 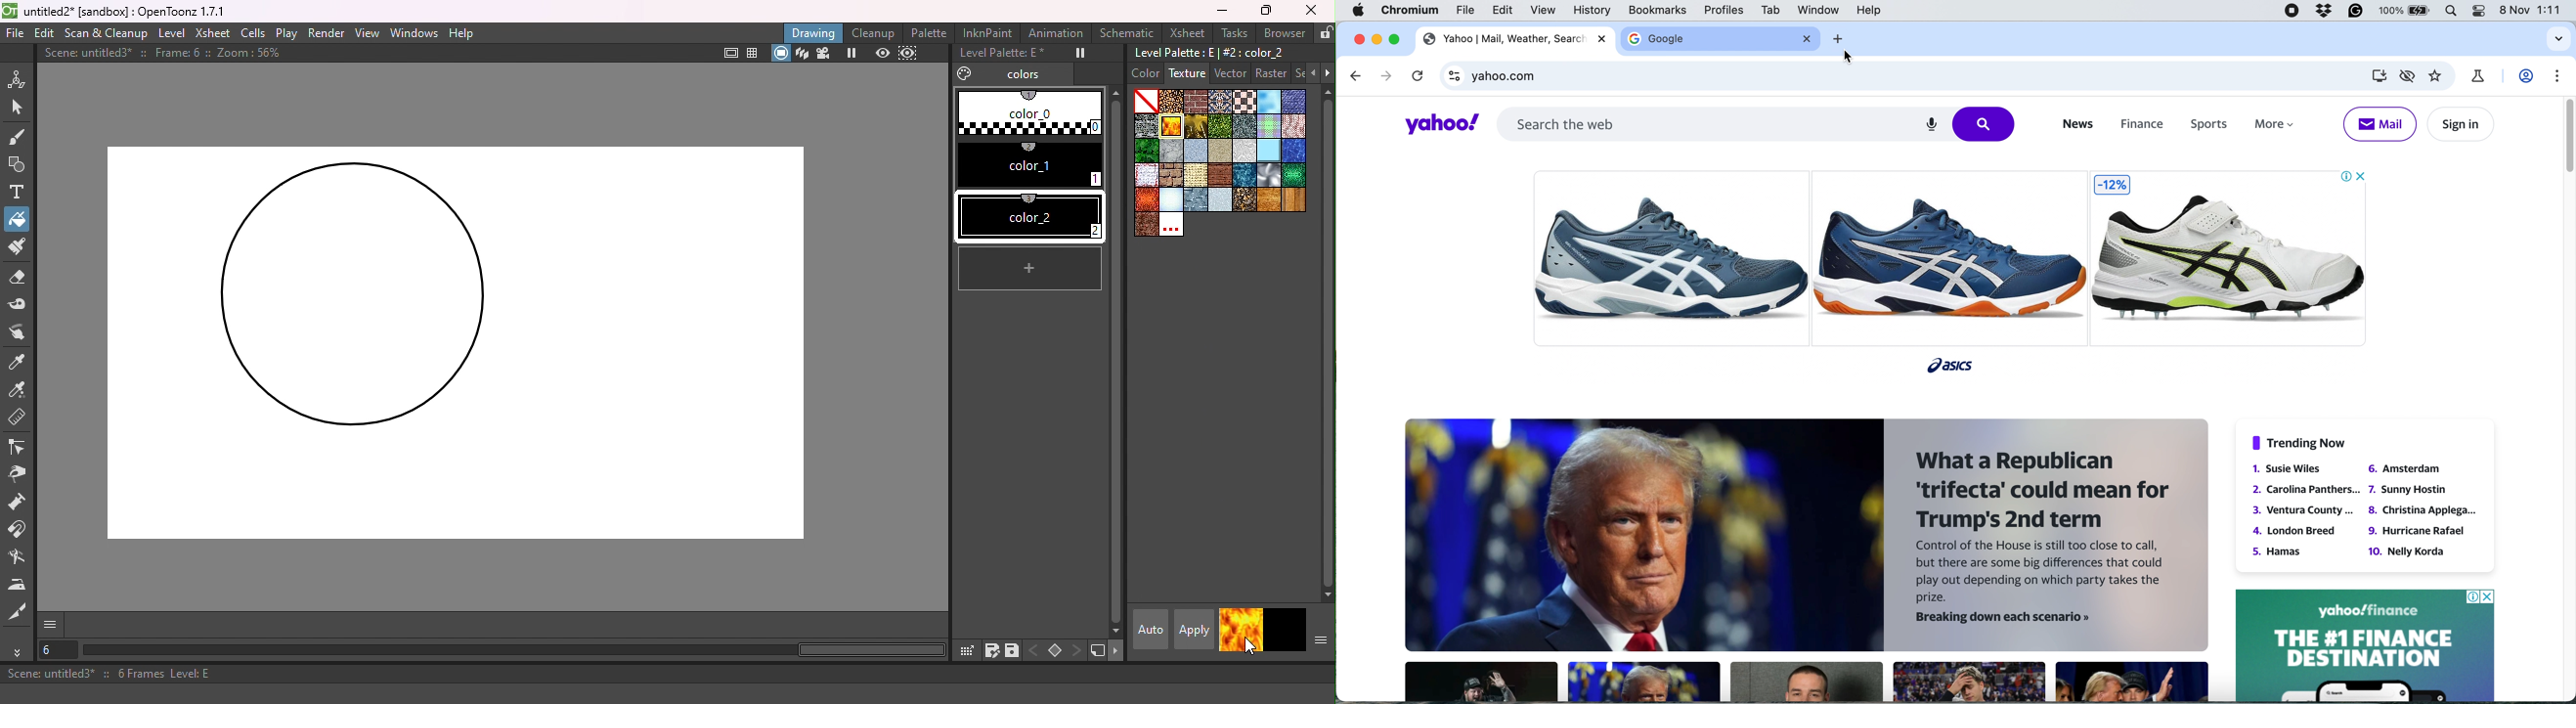 I want to click on go back, so click(x=1357, y=76).